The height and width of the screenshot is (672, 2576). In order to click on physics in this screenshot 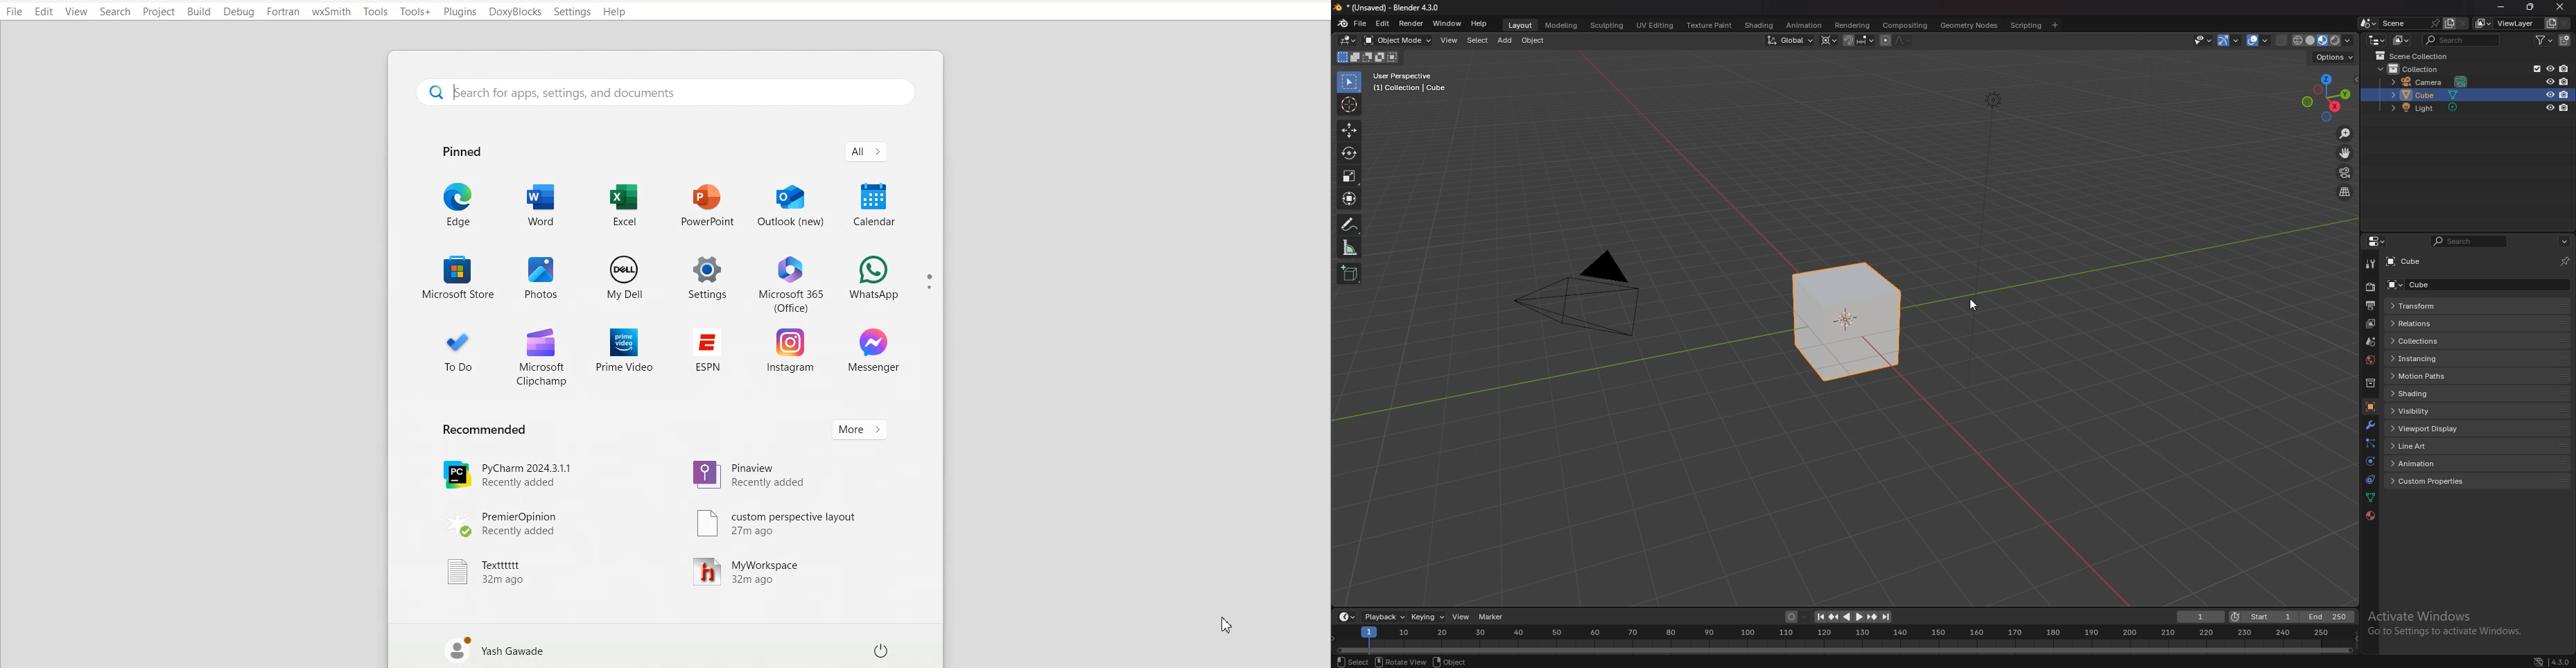, I will do `click(2369, 462)`.